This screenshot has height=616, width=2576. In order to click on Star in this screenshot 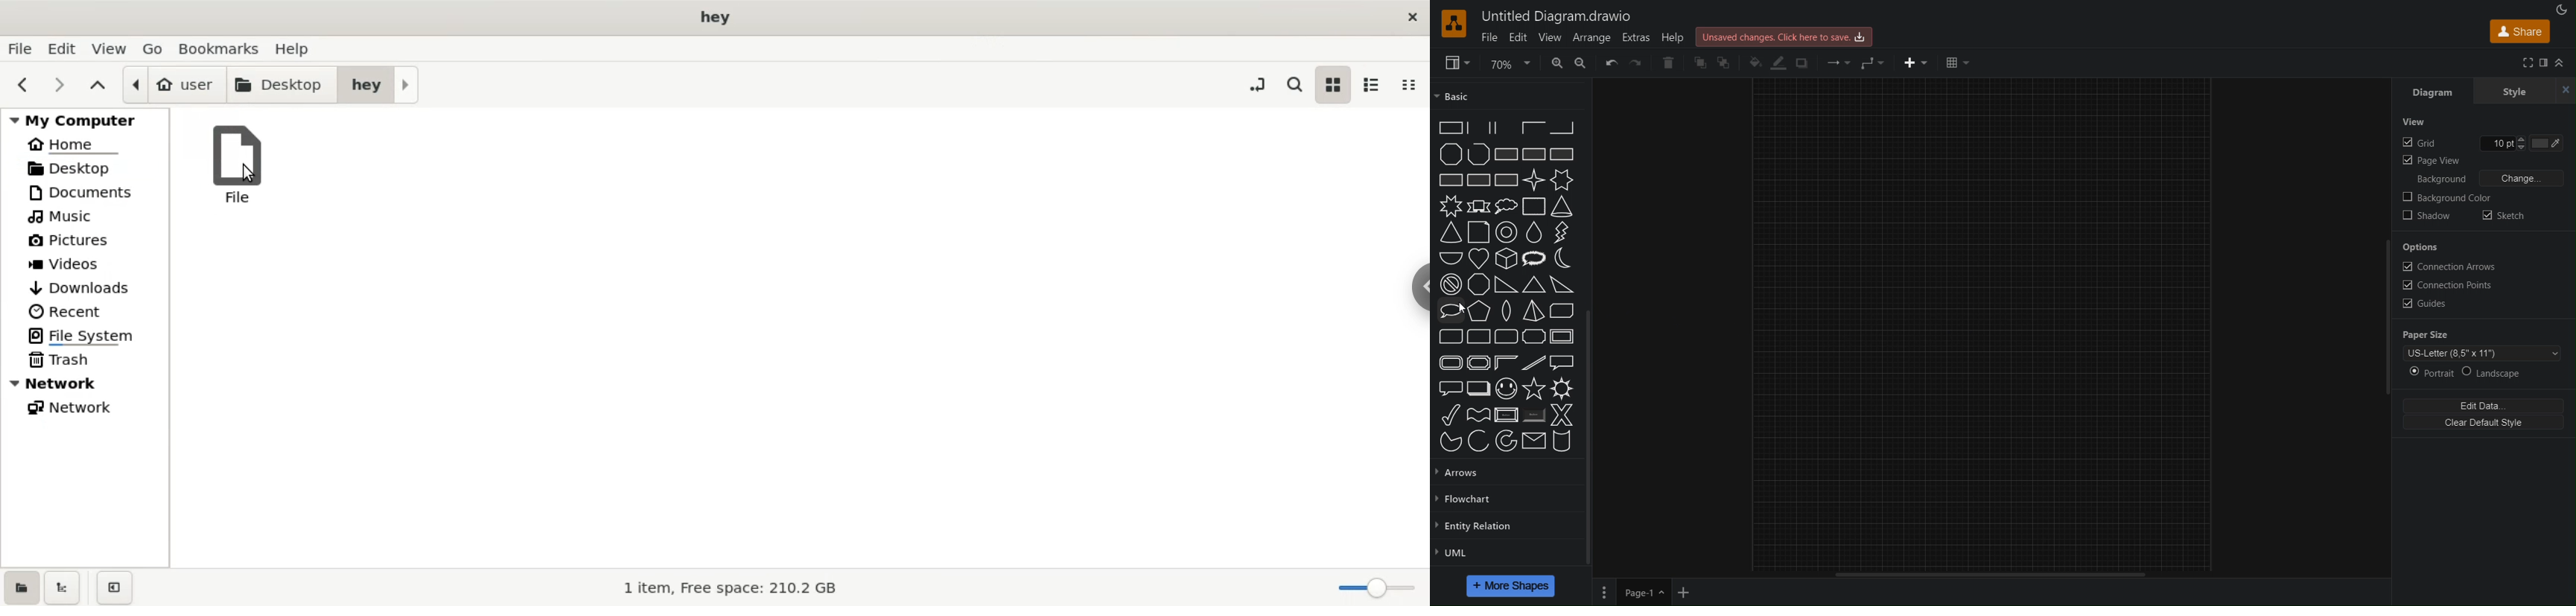, I will do `click(1535, 389)`.